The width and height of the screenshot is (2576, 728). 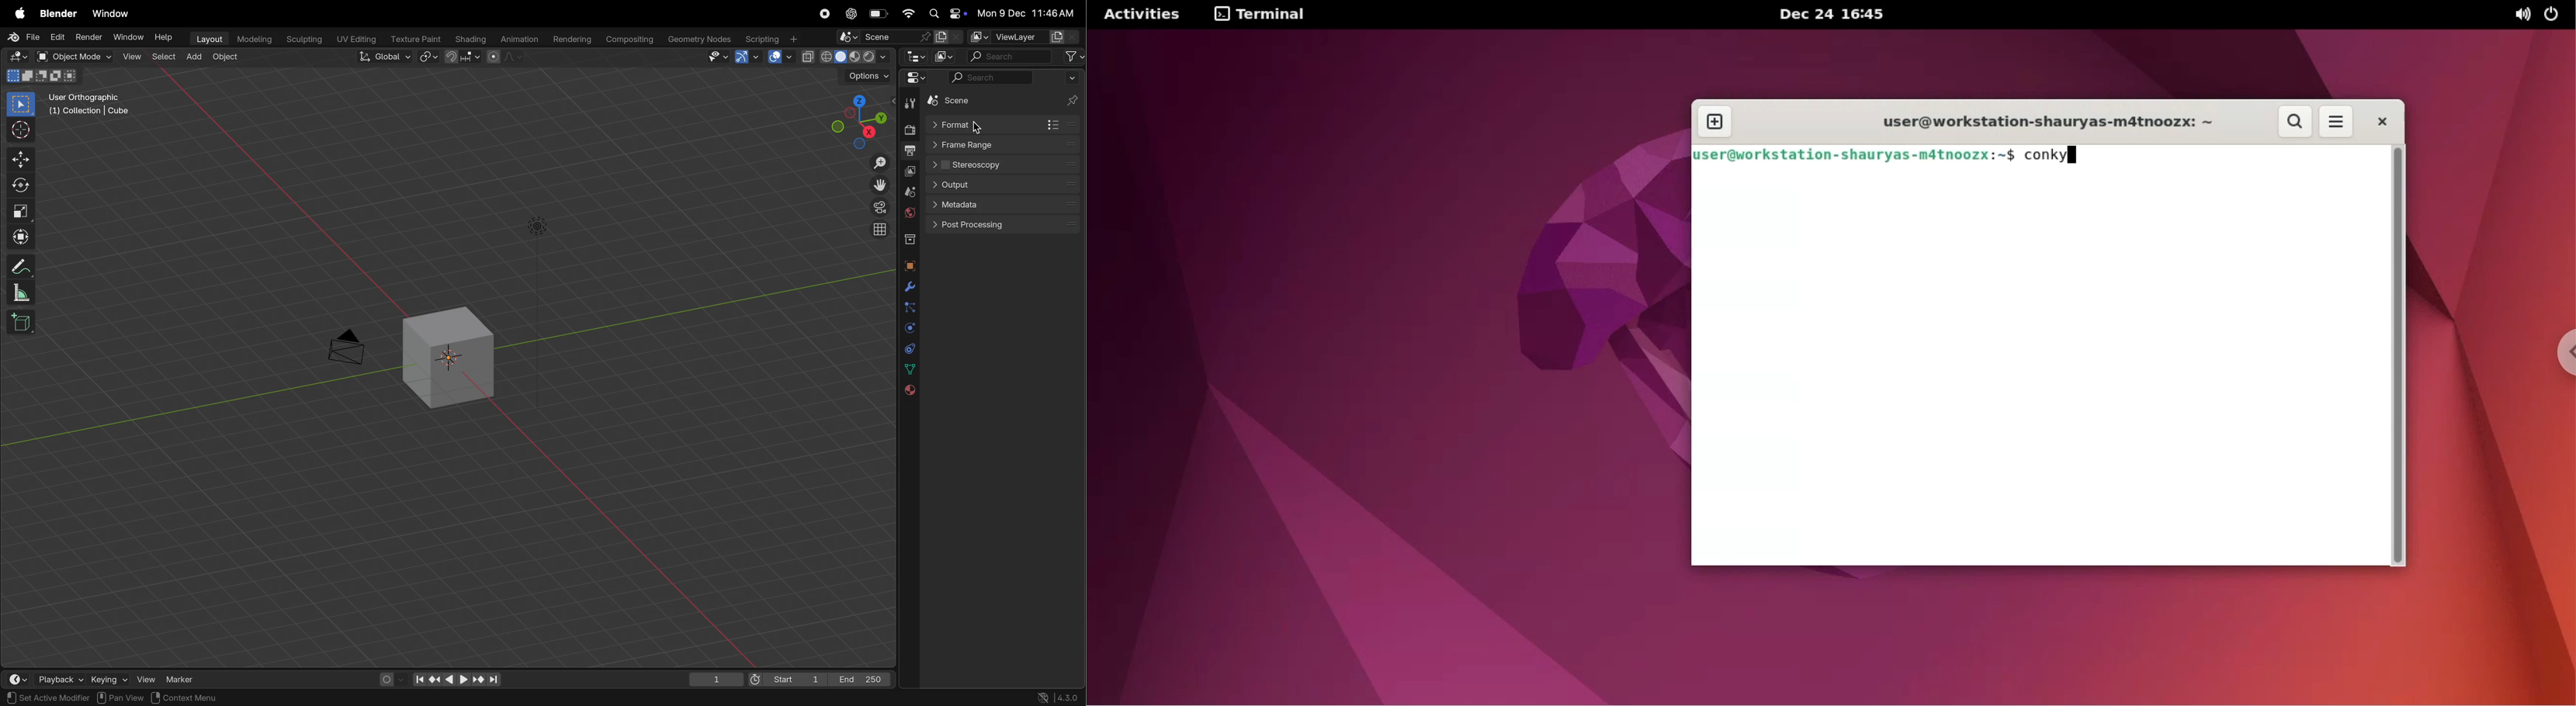 What do you see at coordinates (19, 211) in the screenshot?
I see `scale` at bounding box center [19, 211].